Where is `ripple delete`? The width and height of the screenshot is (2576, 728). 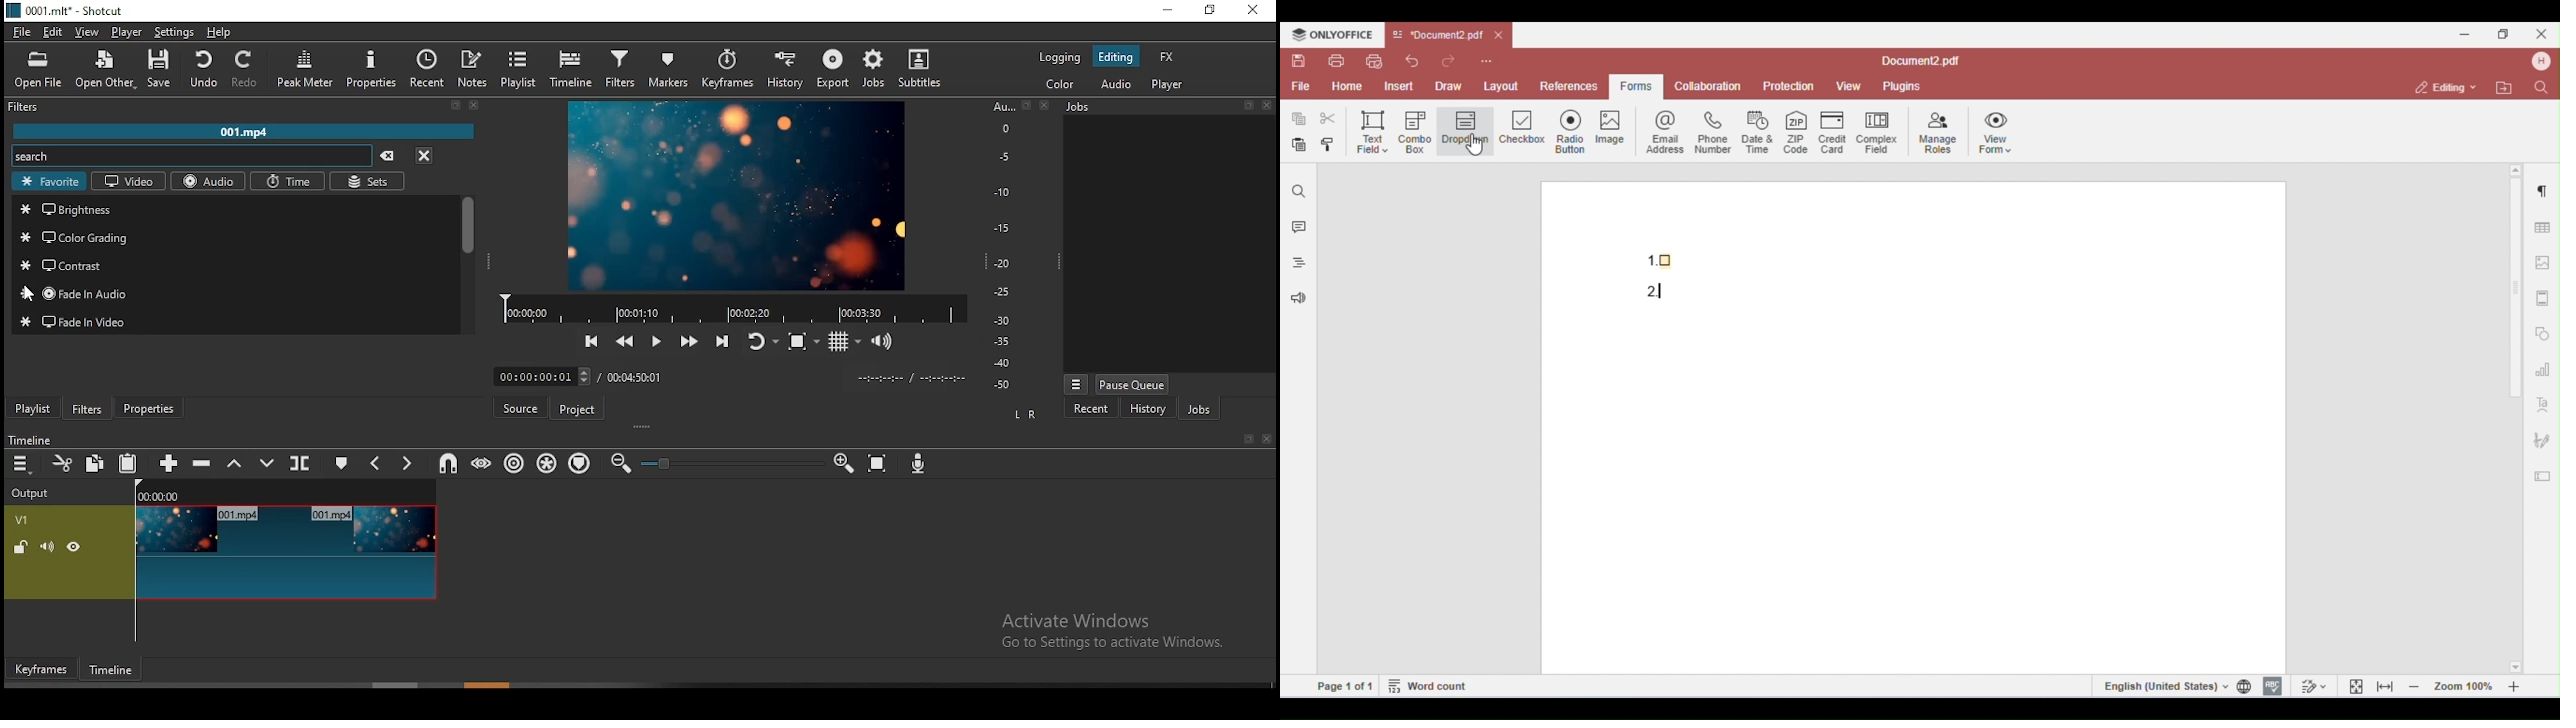 ripple delete is located at coordinates (200, 464).